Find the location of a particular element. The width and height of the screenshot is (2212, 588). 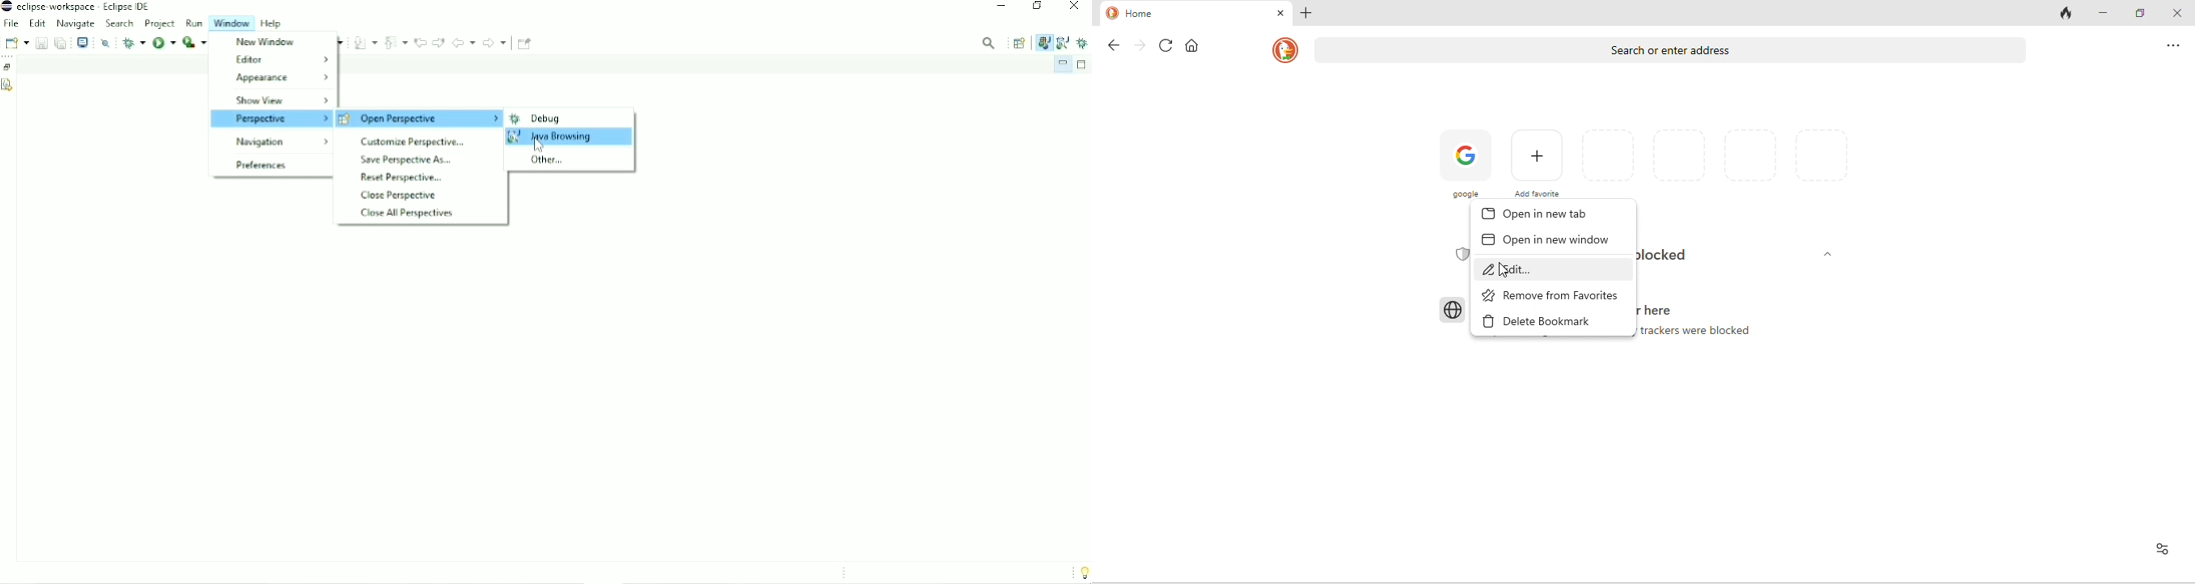

Edit is located at coordinates (38, 23).